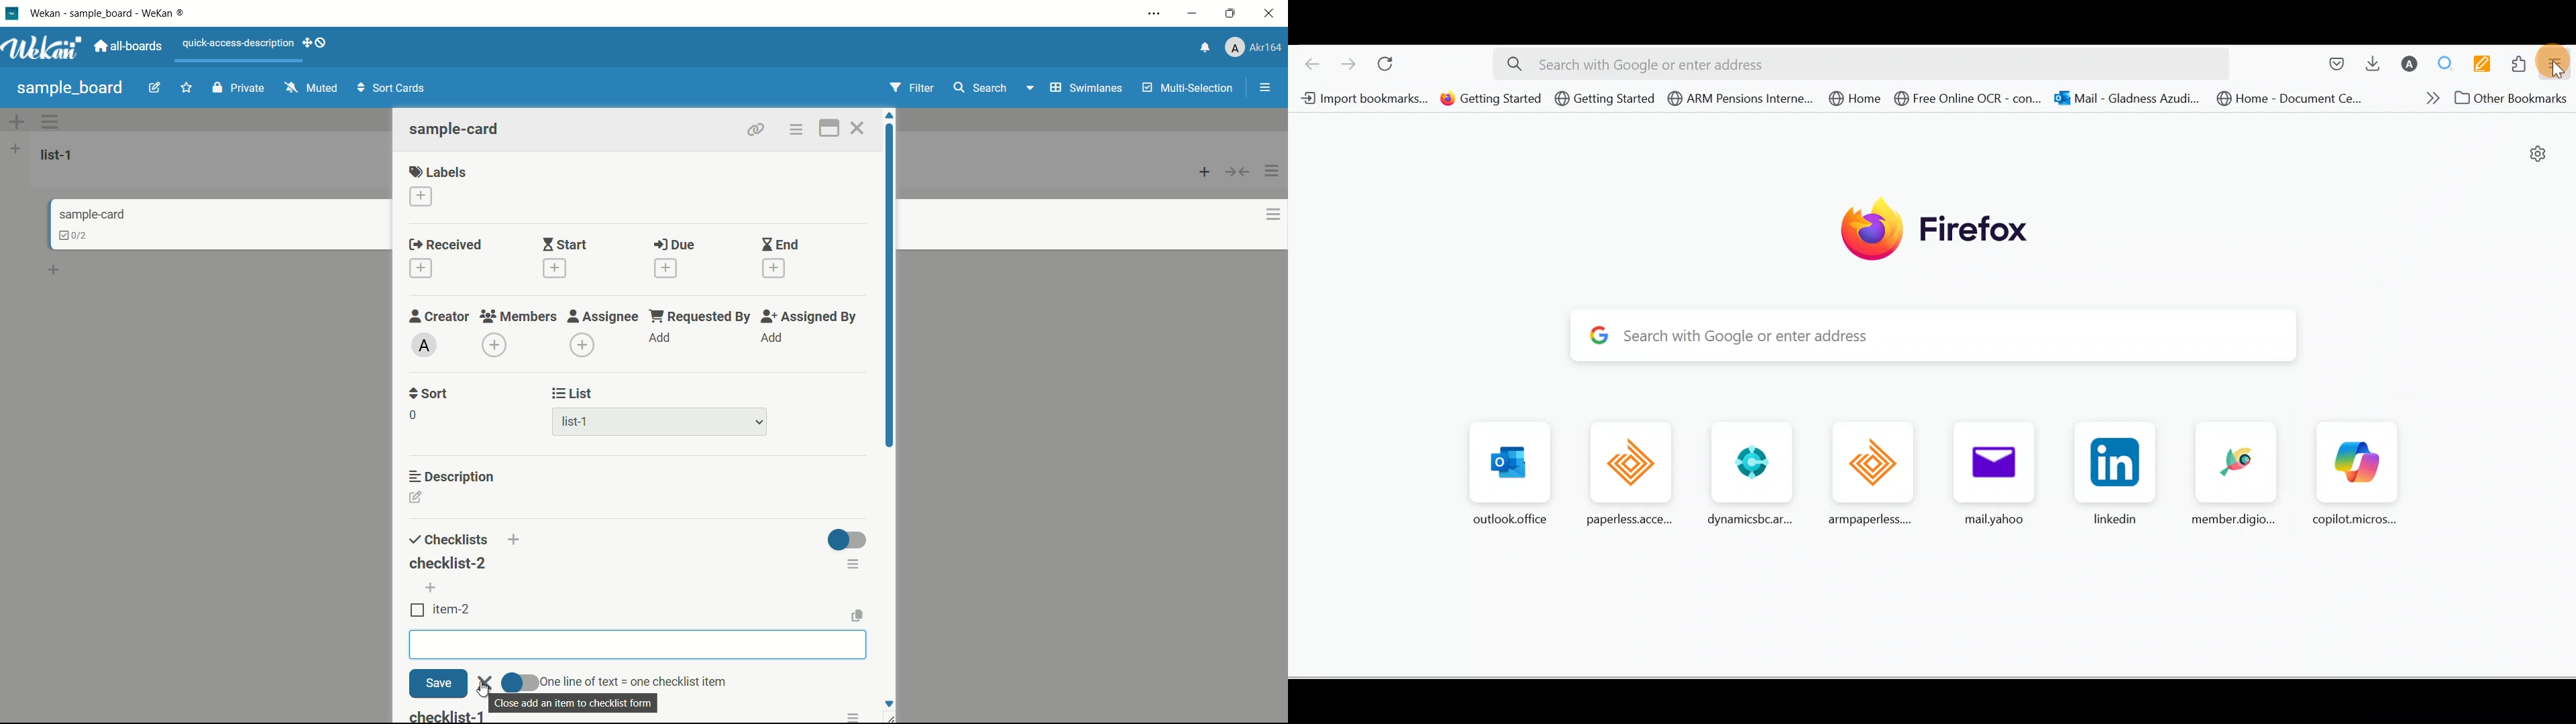 The width and height of the screenshot is (2576, 728). I want to click on copy to clipboard, so click(859, 615).